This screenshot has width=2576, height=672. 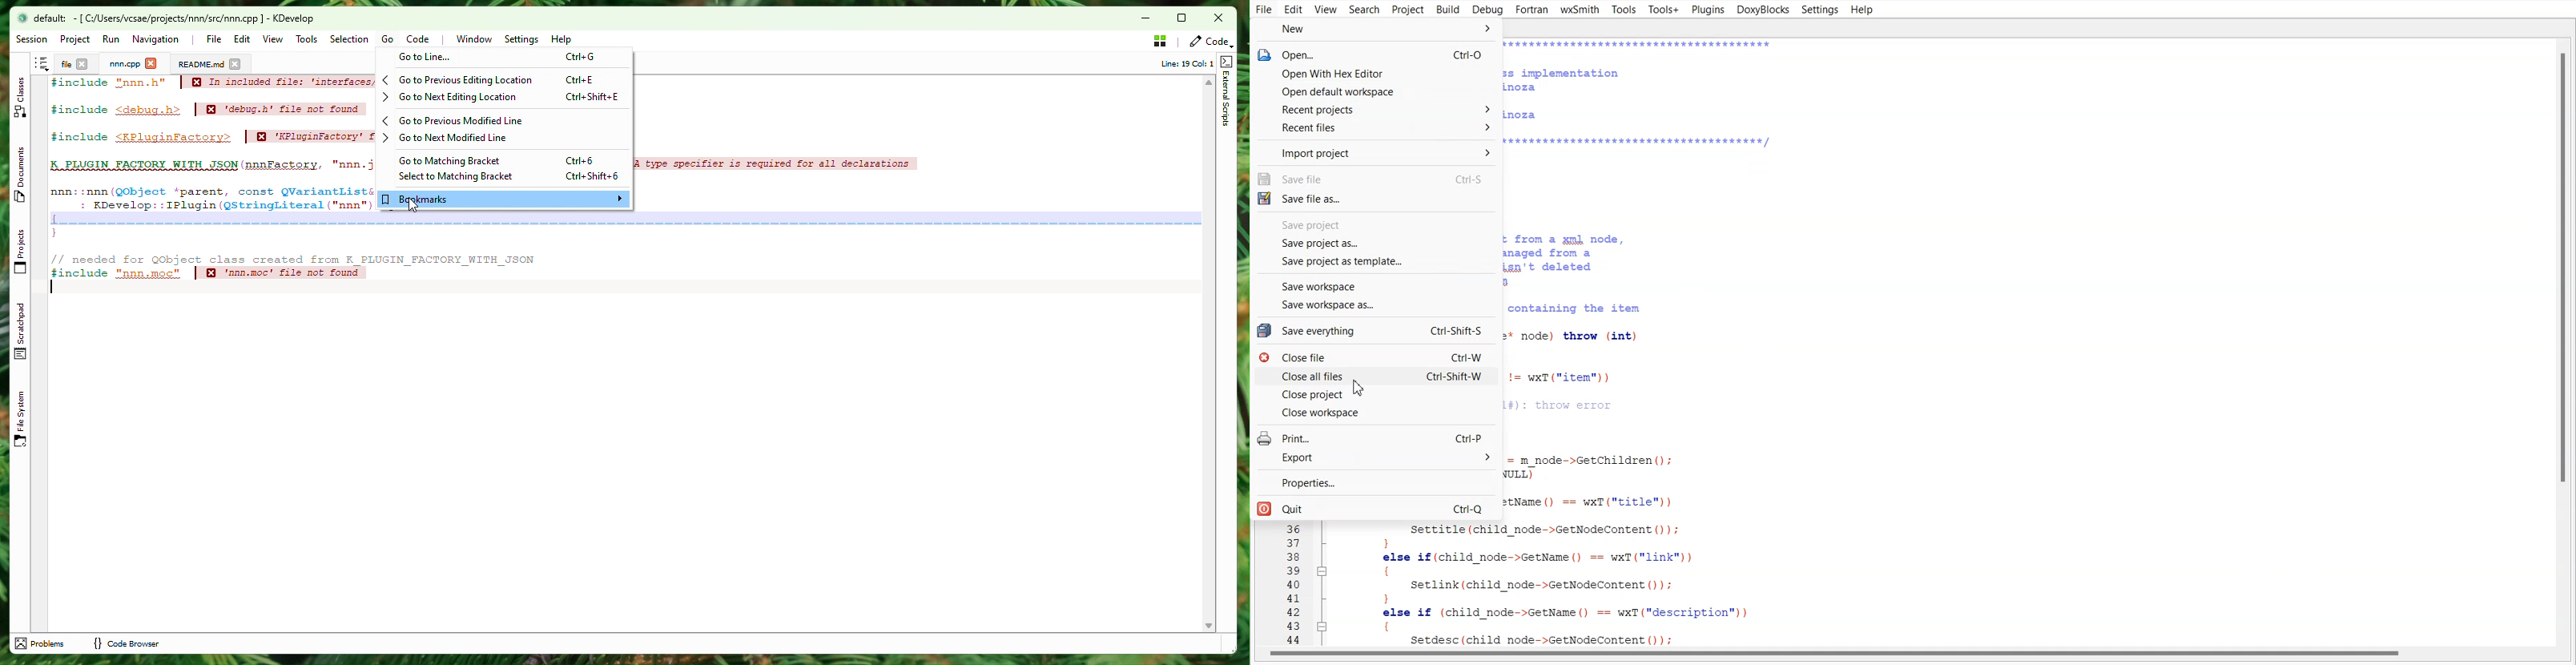 I want to click on wxSmith, so click(x=1579, y=10).